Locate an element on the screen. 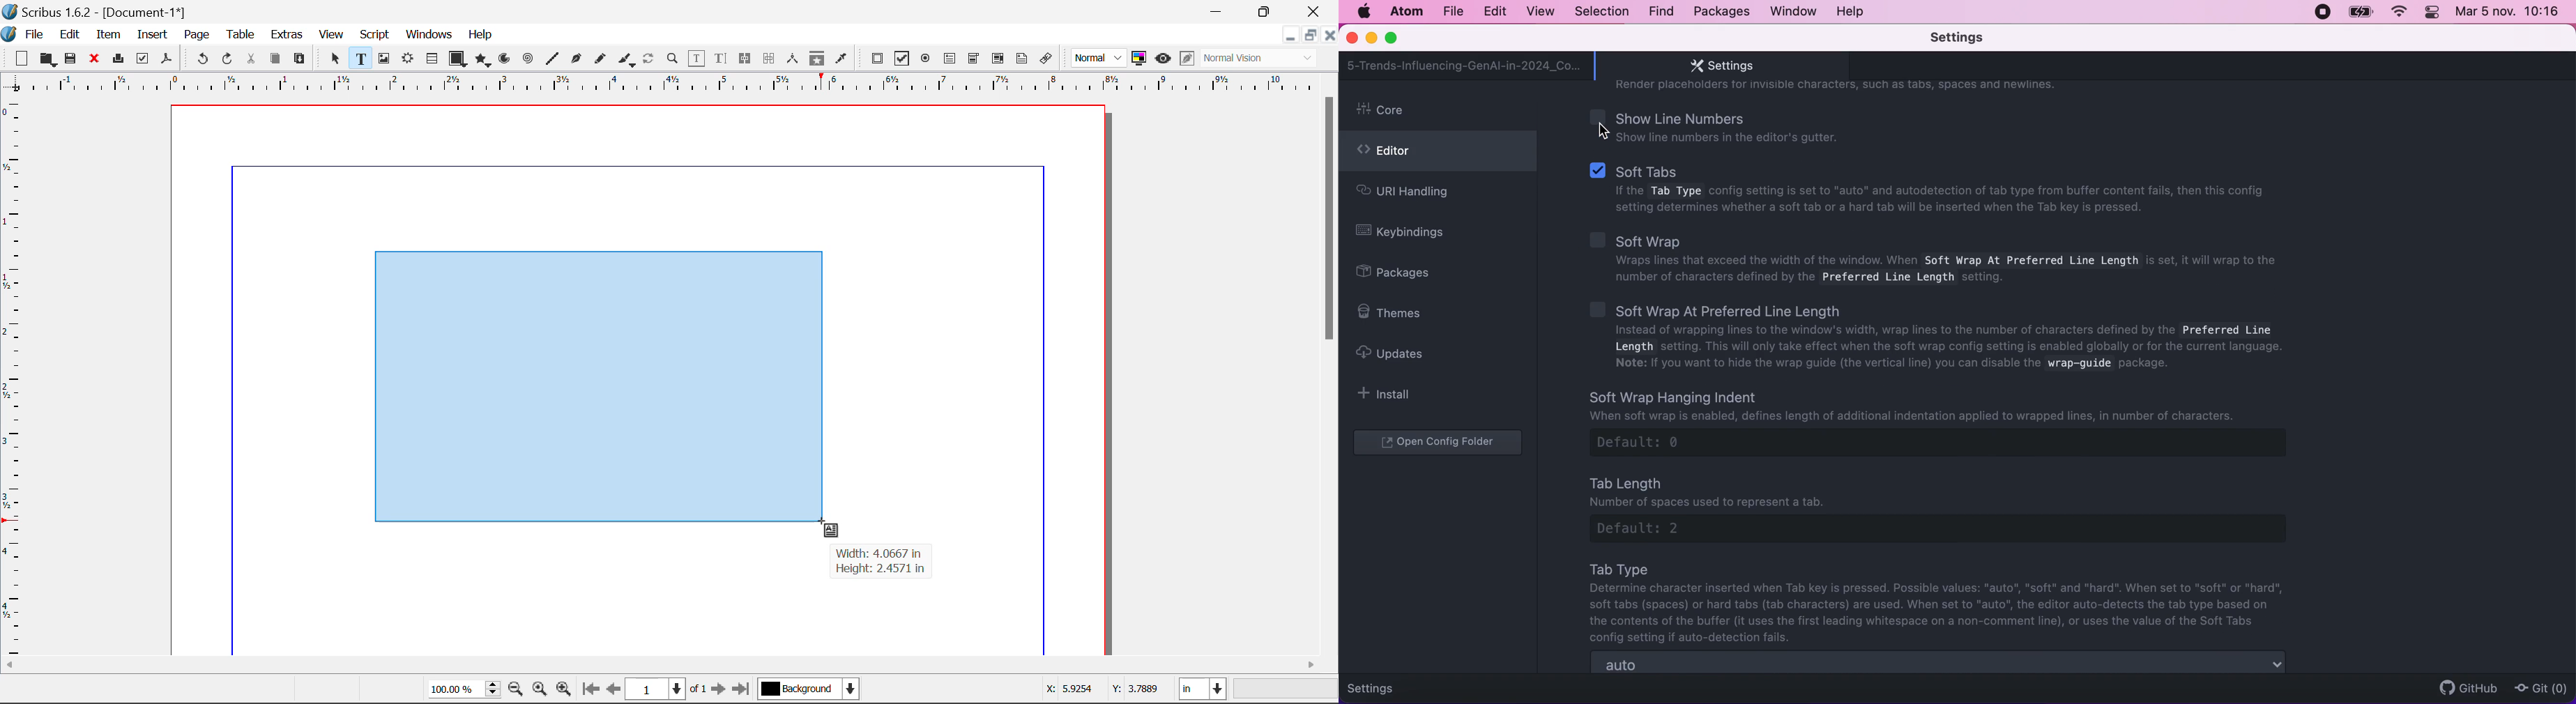 This screenshot has width=2576, height=728. Close is located at coordinates (1315, 11).